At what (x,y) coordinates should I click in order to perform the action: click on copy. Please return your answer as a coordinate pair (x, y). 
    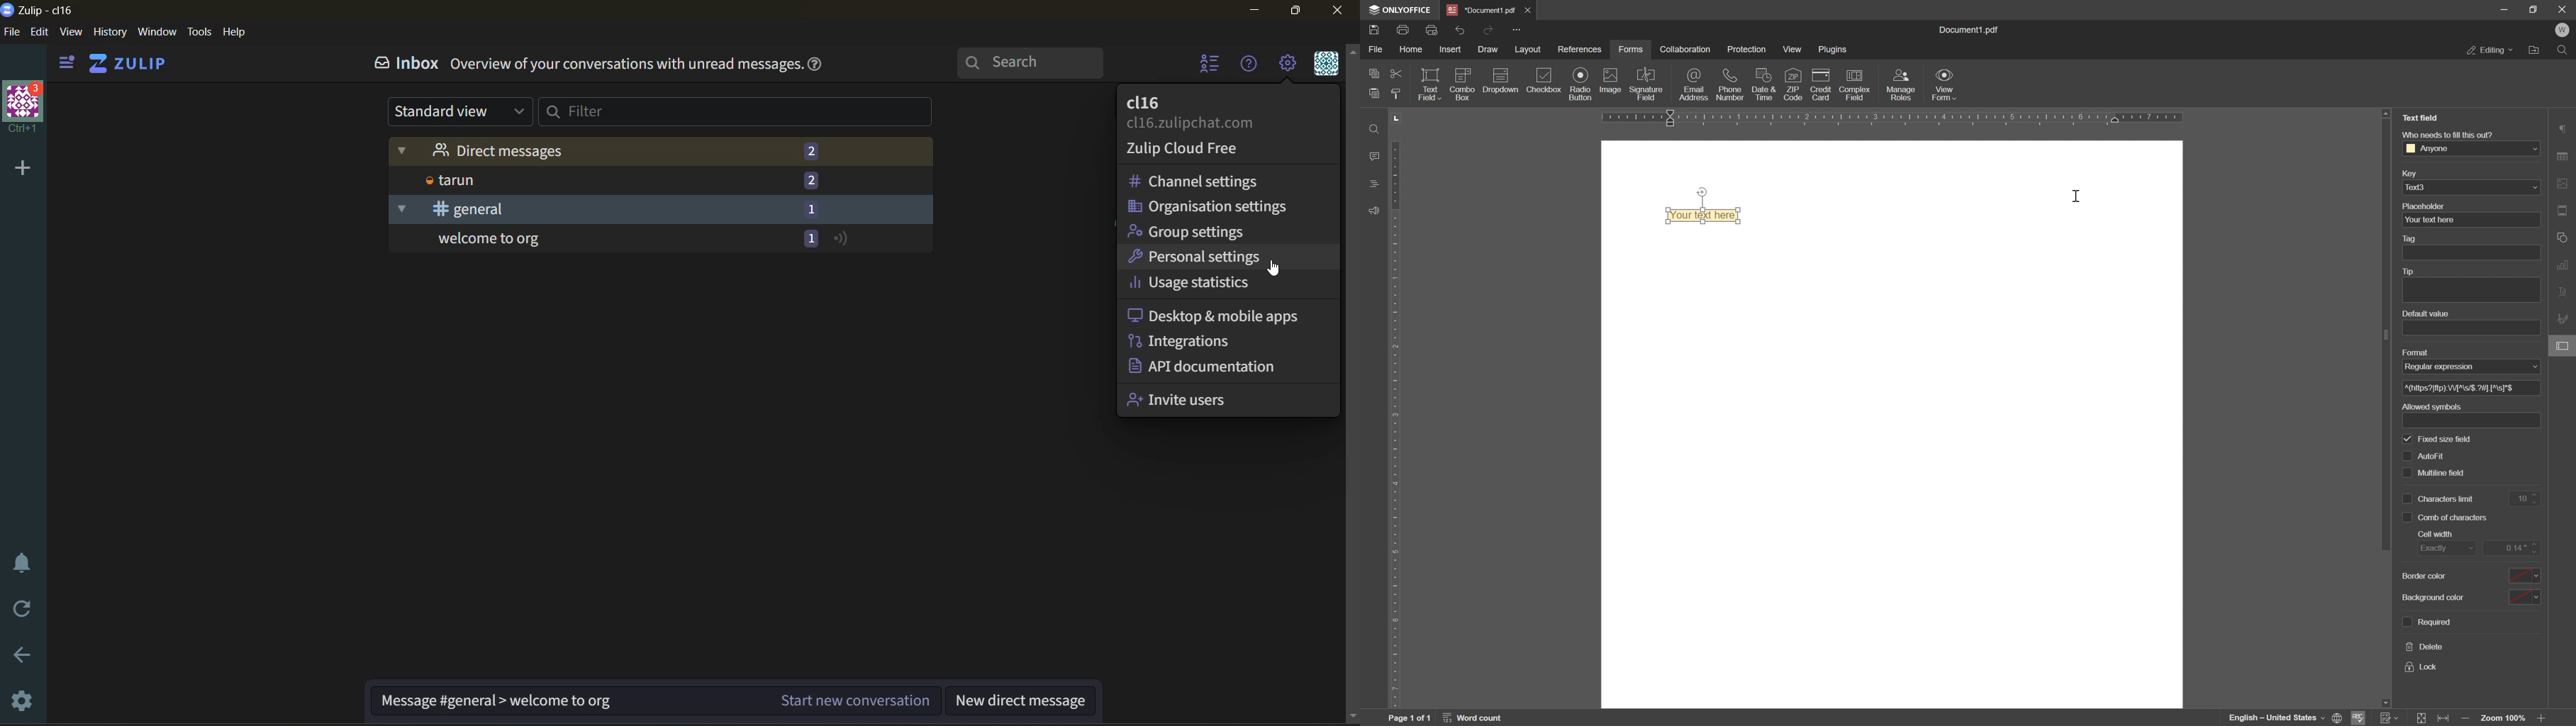
    Looking at the image, I should click on (1371, 73).